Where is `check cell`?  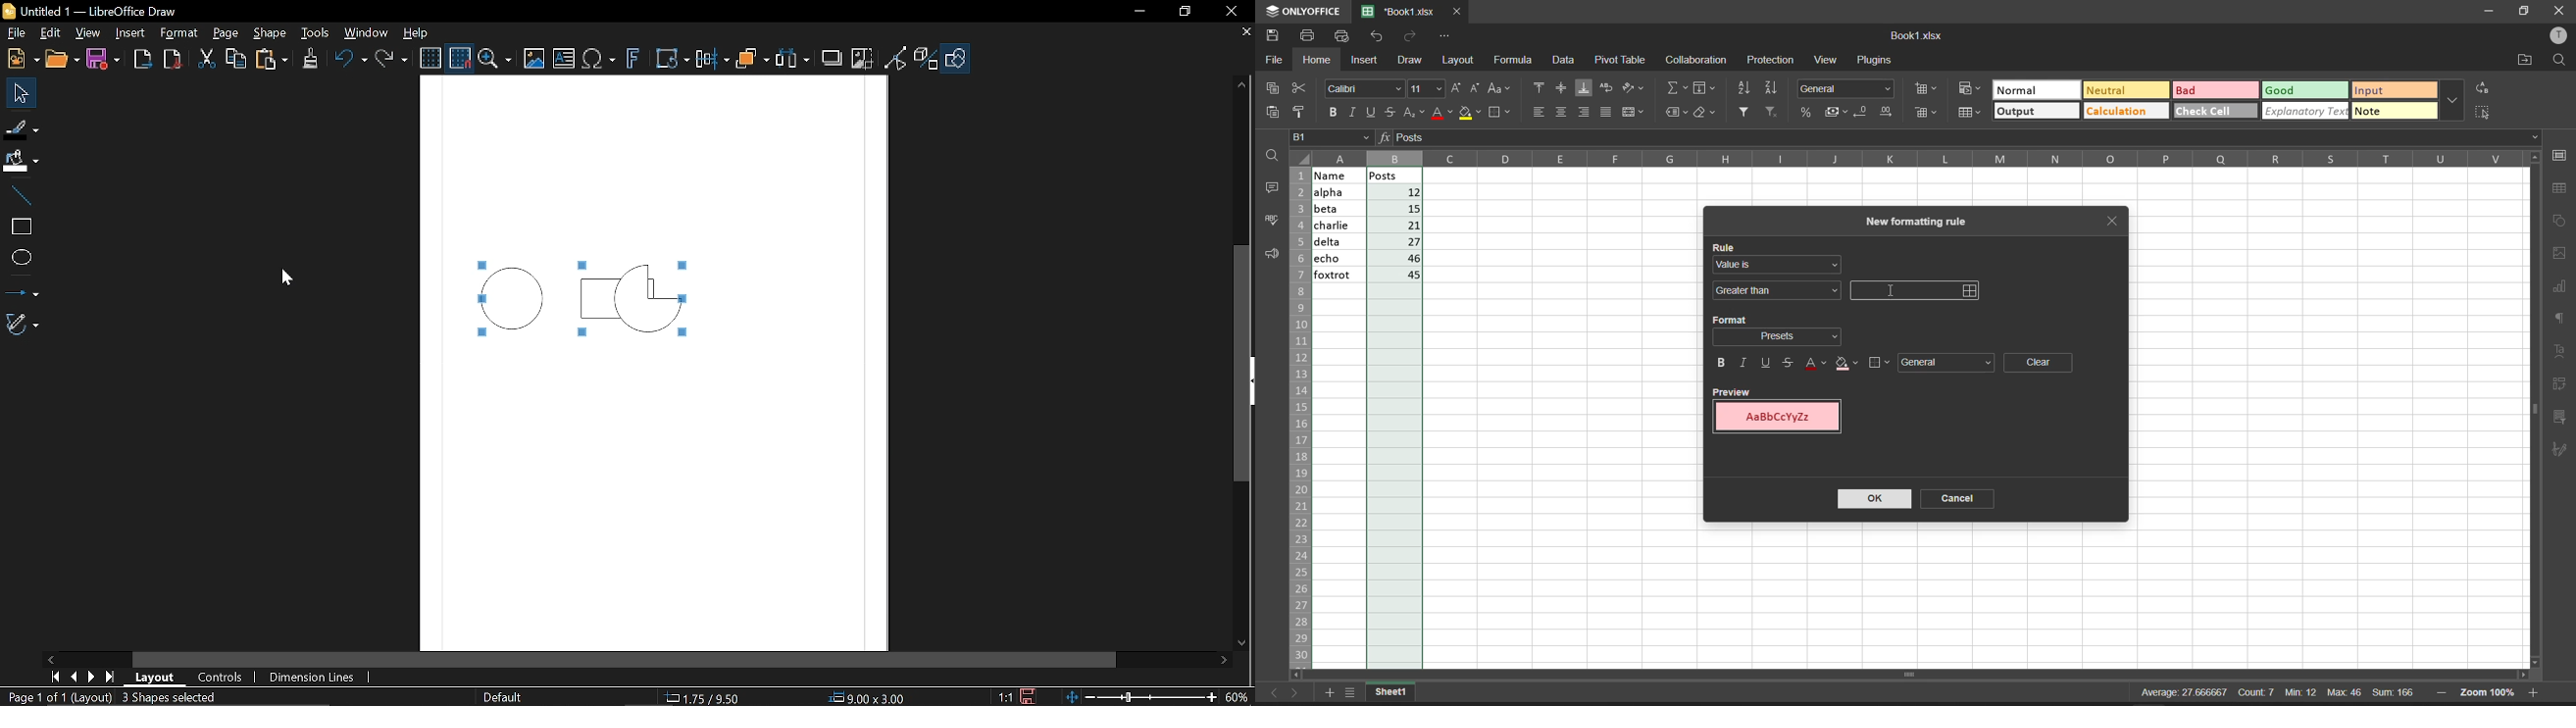 check cell is located at coordinates (2208, 113).